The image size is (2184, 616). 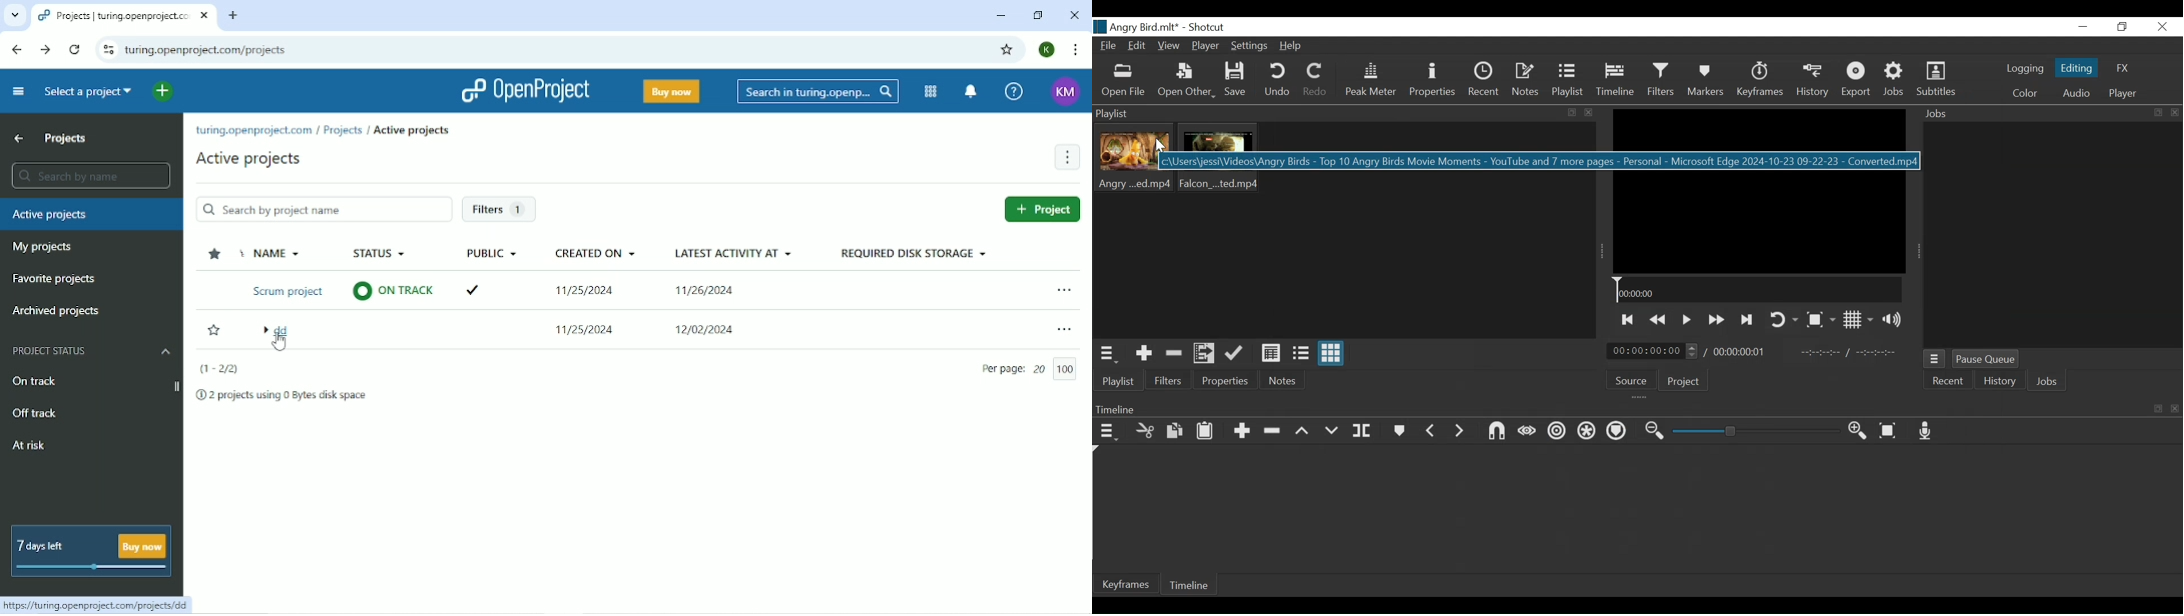 What do you see at coordinates (1759, 191) in the screenshot?
I see `Media Viewer` at bounding box center [1759, 191].